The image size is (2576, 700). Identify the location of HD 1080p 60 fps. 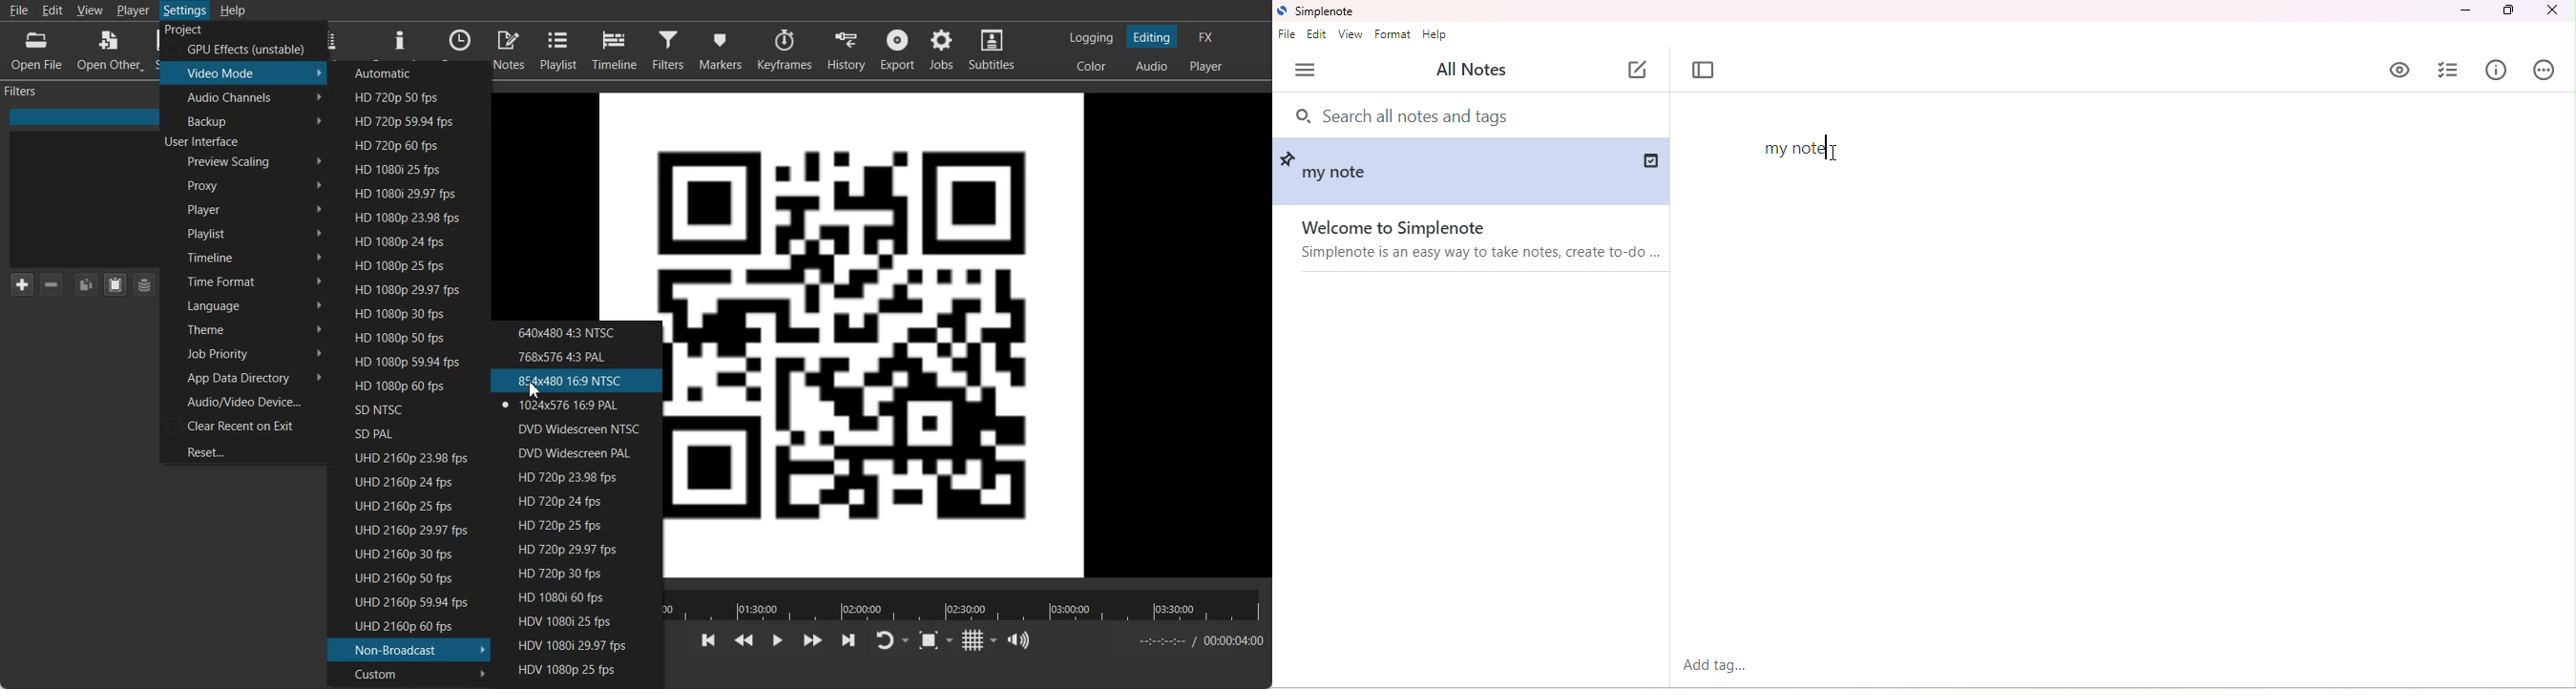
(401, 385).